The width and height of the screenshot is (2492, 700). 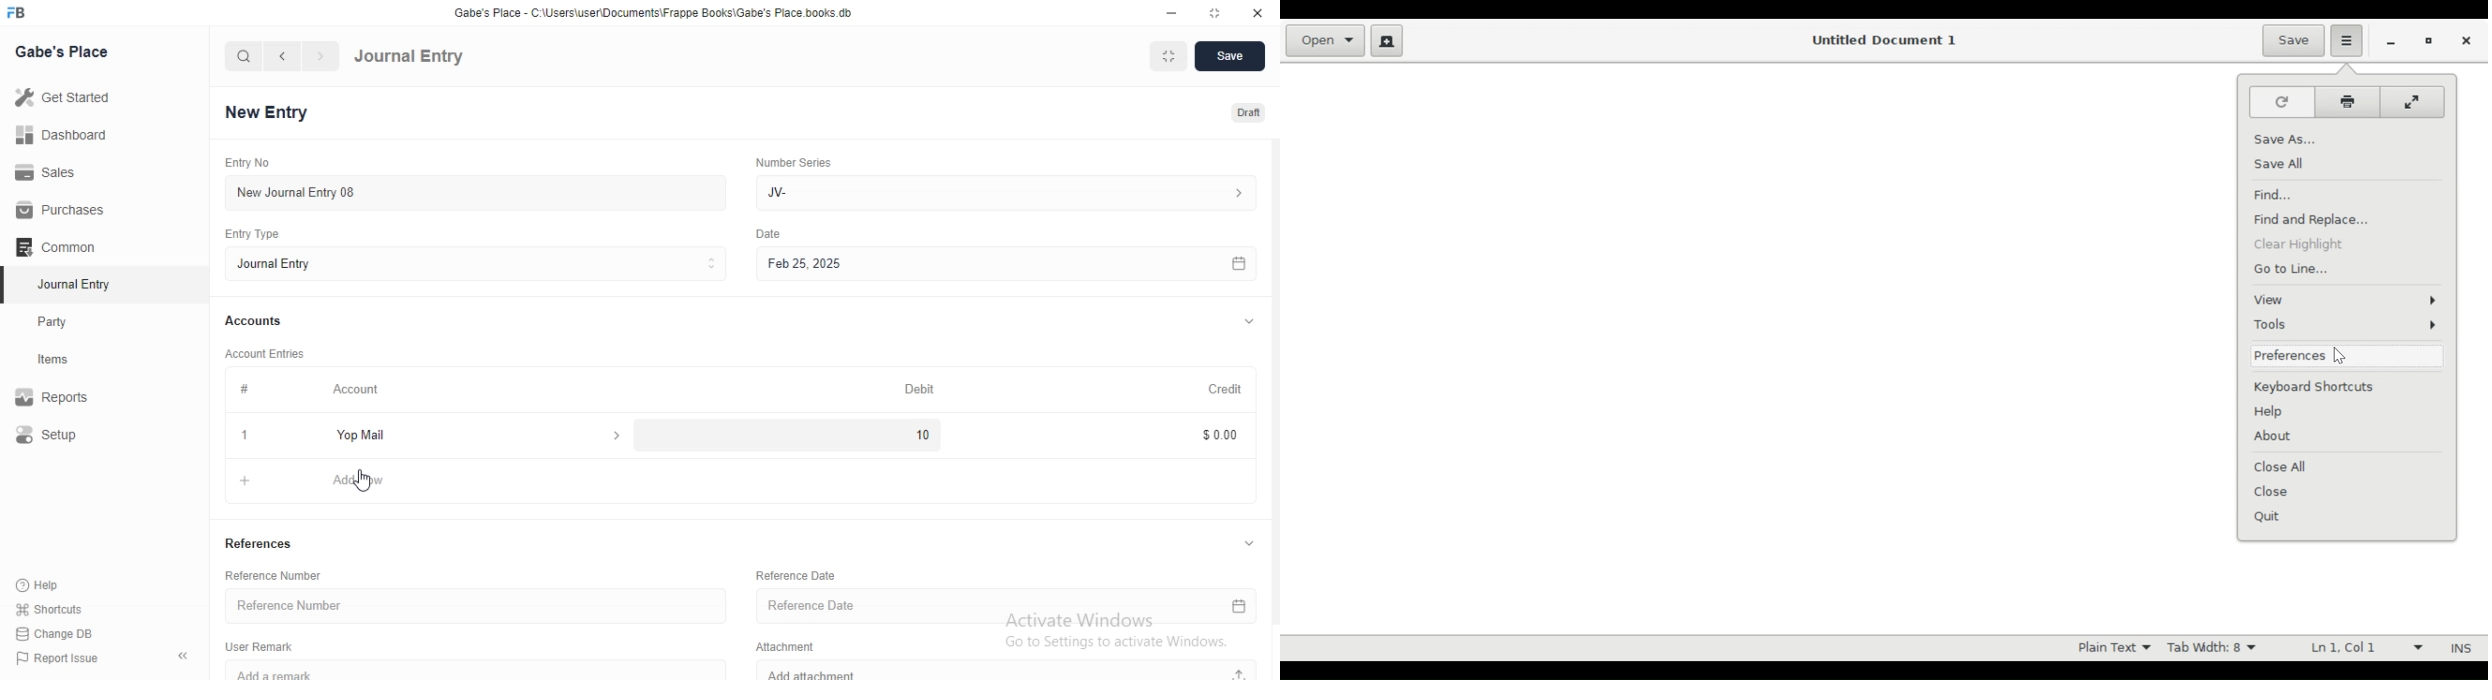 I want to click on Save All, so click(x=2280, y=165).